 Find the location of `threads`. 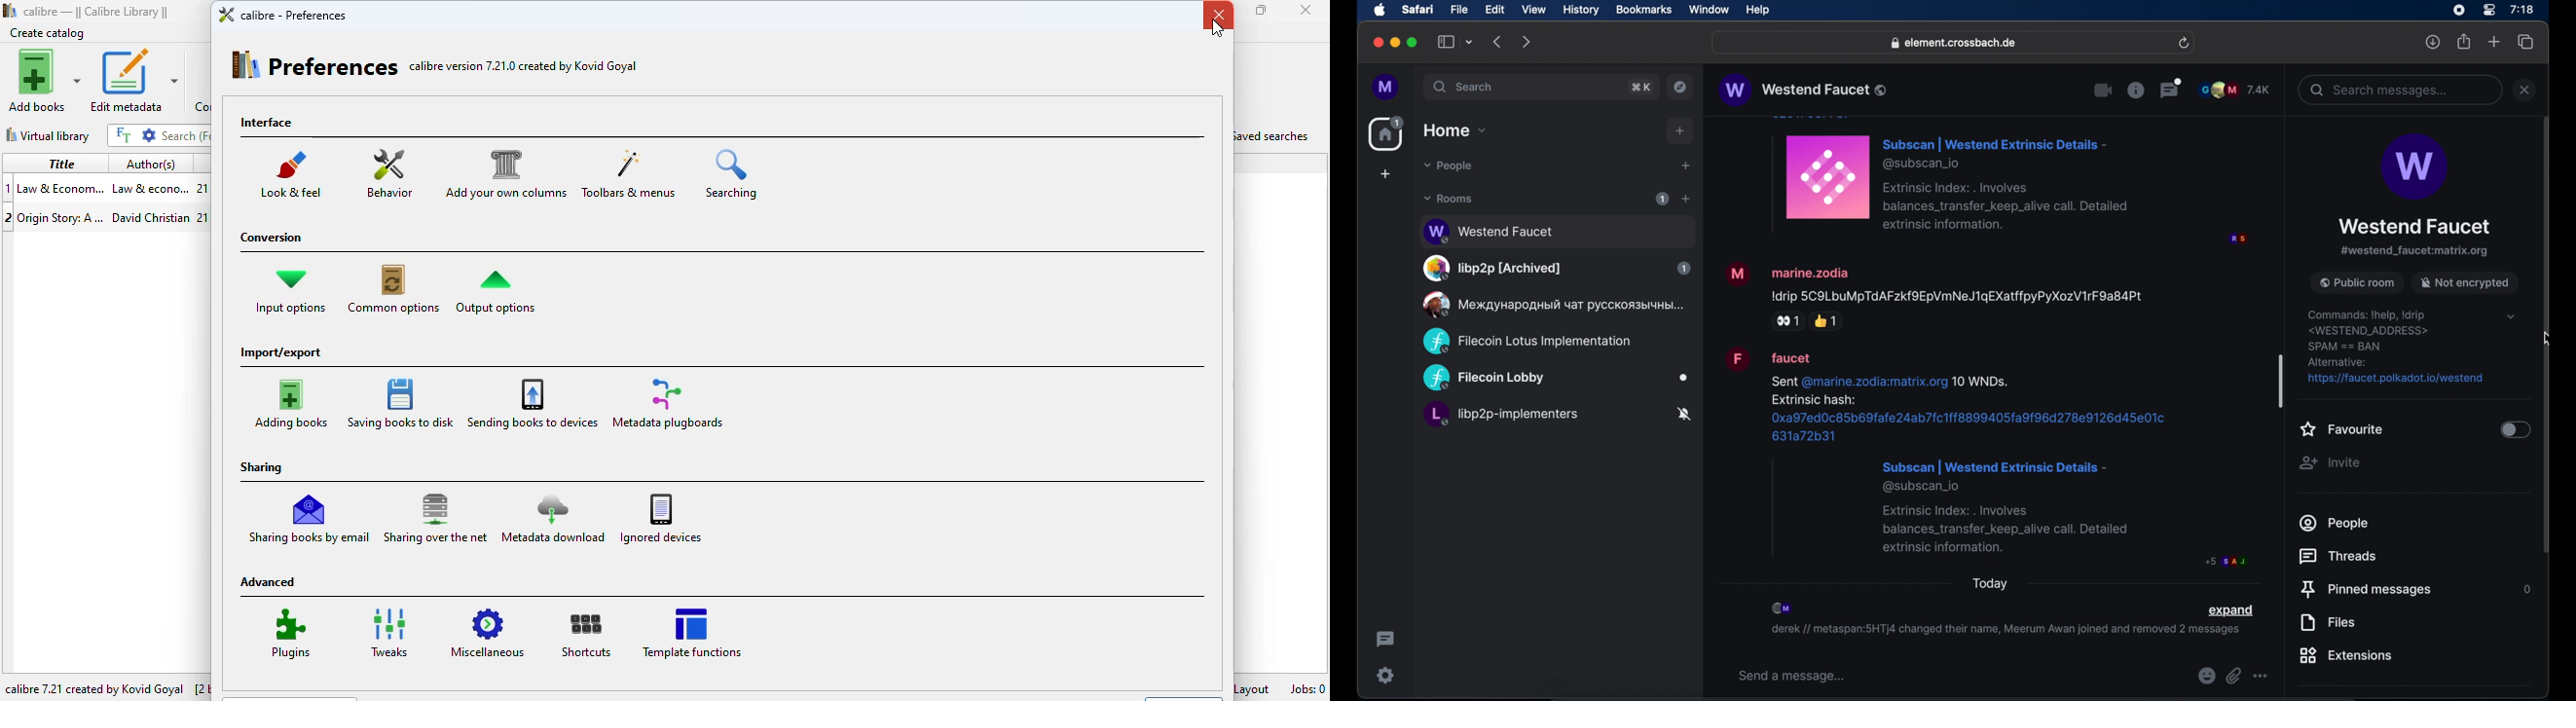

threads is located at coordinates (2339, 556).